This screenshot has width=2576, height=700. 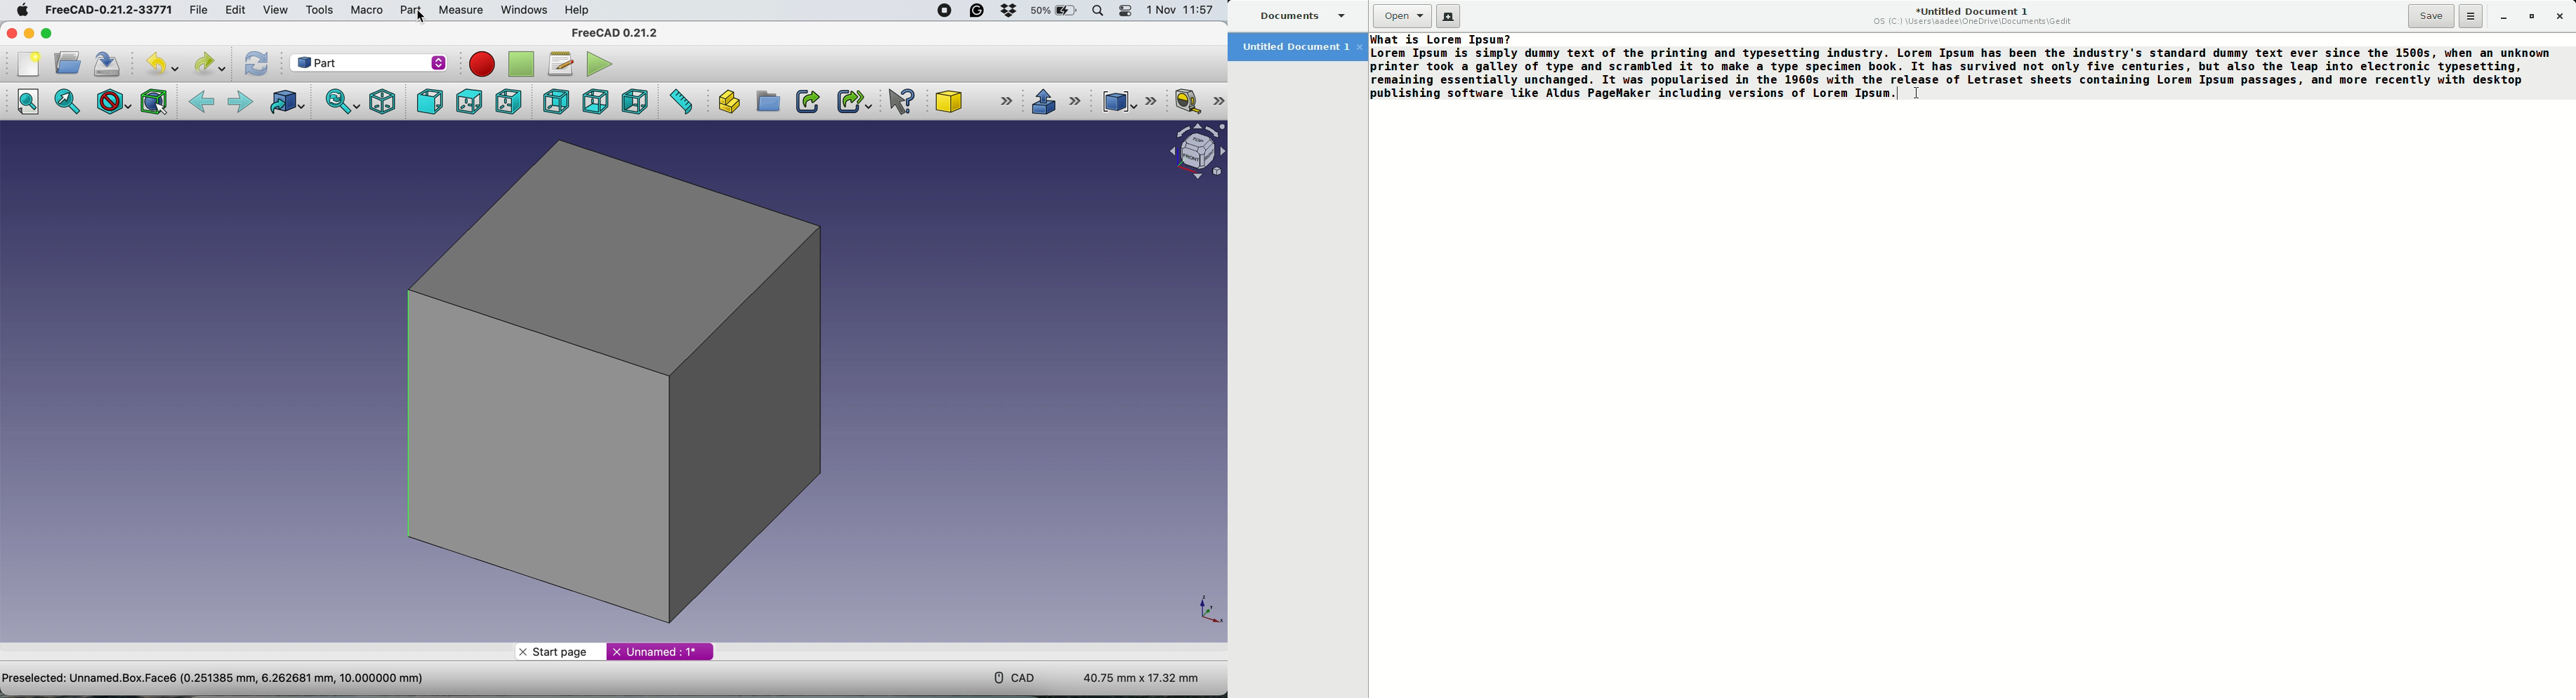 I want to click on extrude, so click(x=1053, y=100).